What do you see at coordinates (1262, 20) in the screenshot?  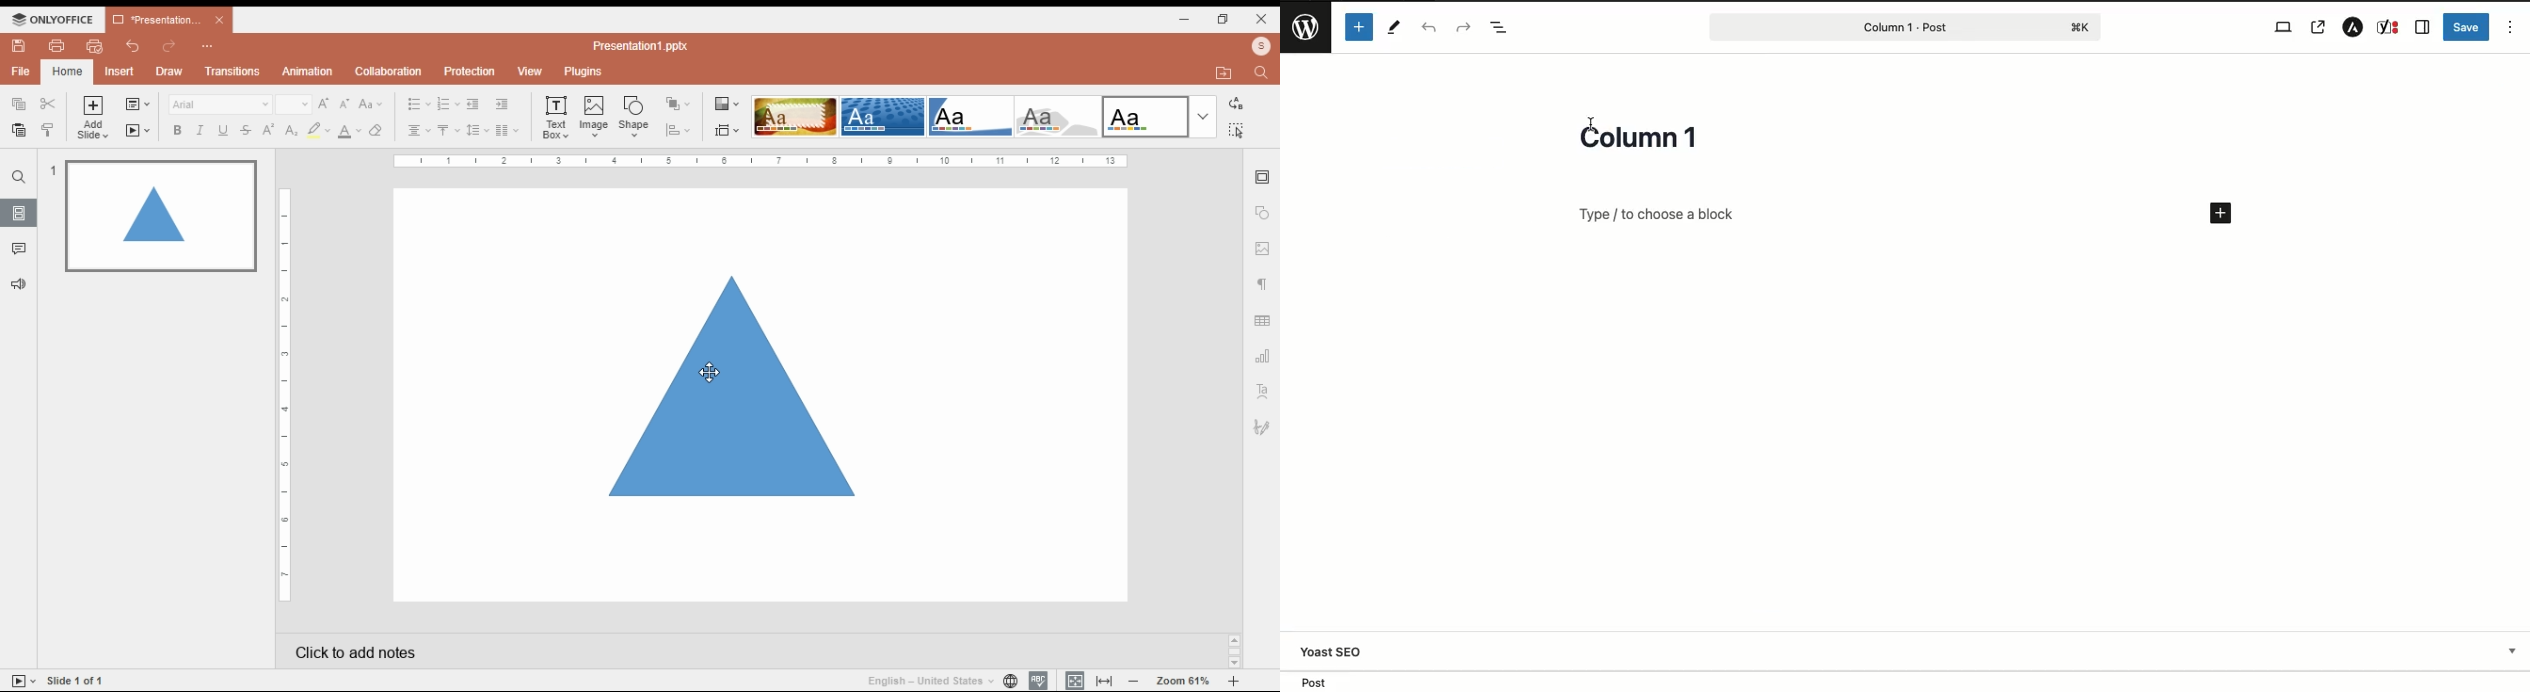 I see `close window` at bounding box center [1262, 20].